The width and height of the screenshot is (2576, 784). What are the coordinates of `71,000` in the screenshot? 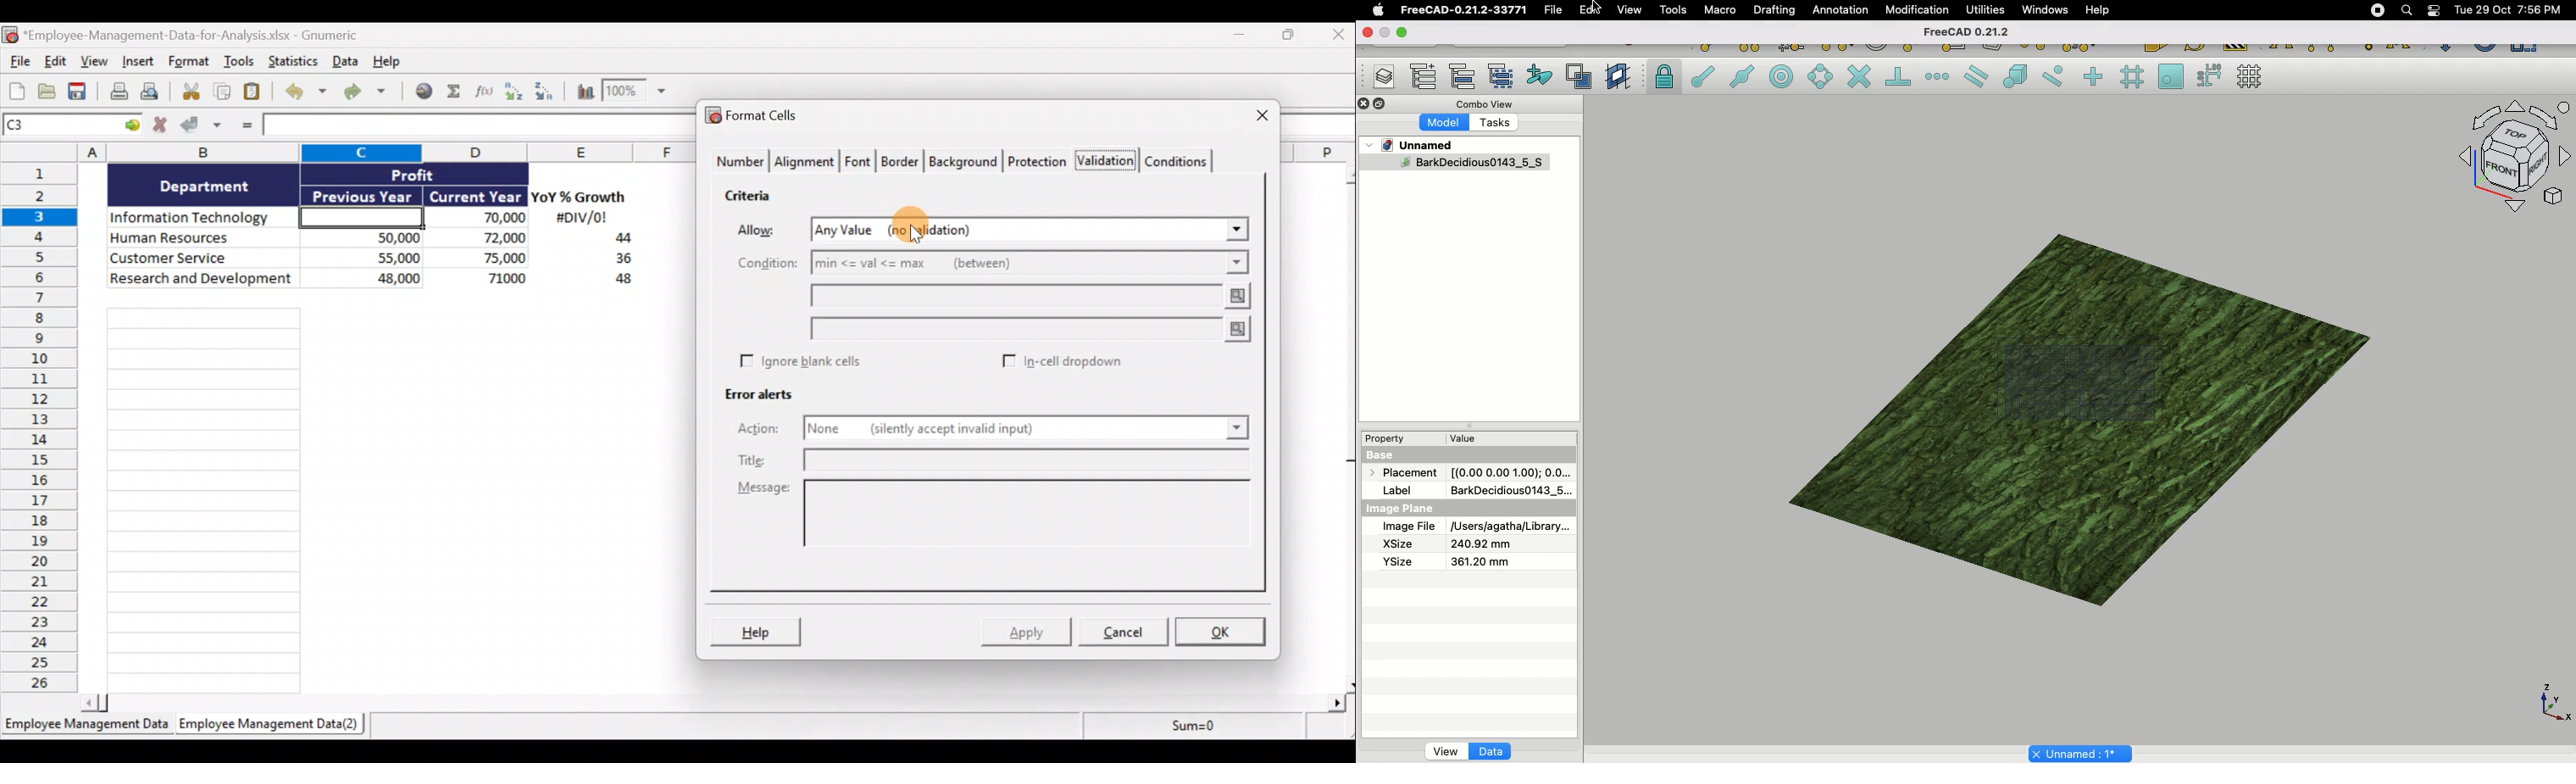 It's located at (487, 280).